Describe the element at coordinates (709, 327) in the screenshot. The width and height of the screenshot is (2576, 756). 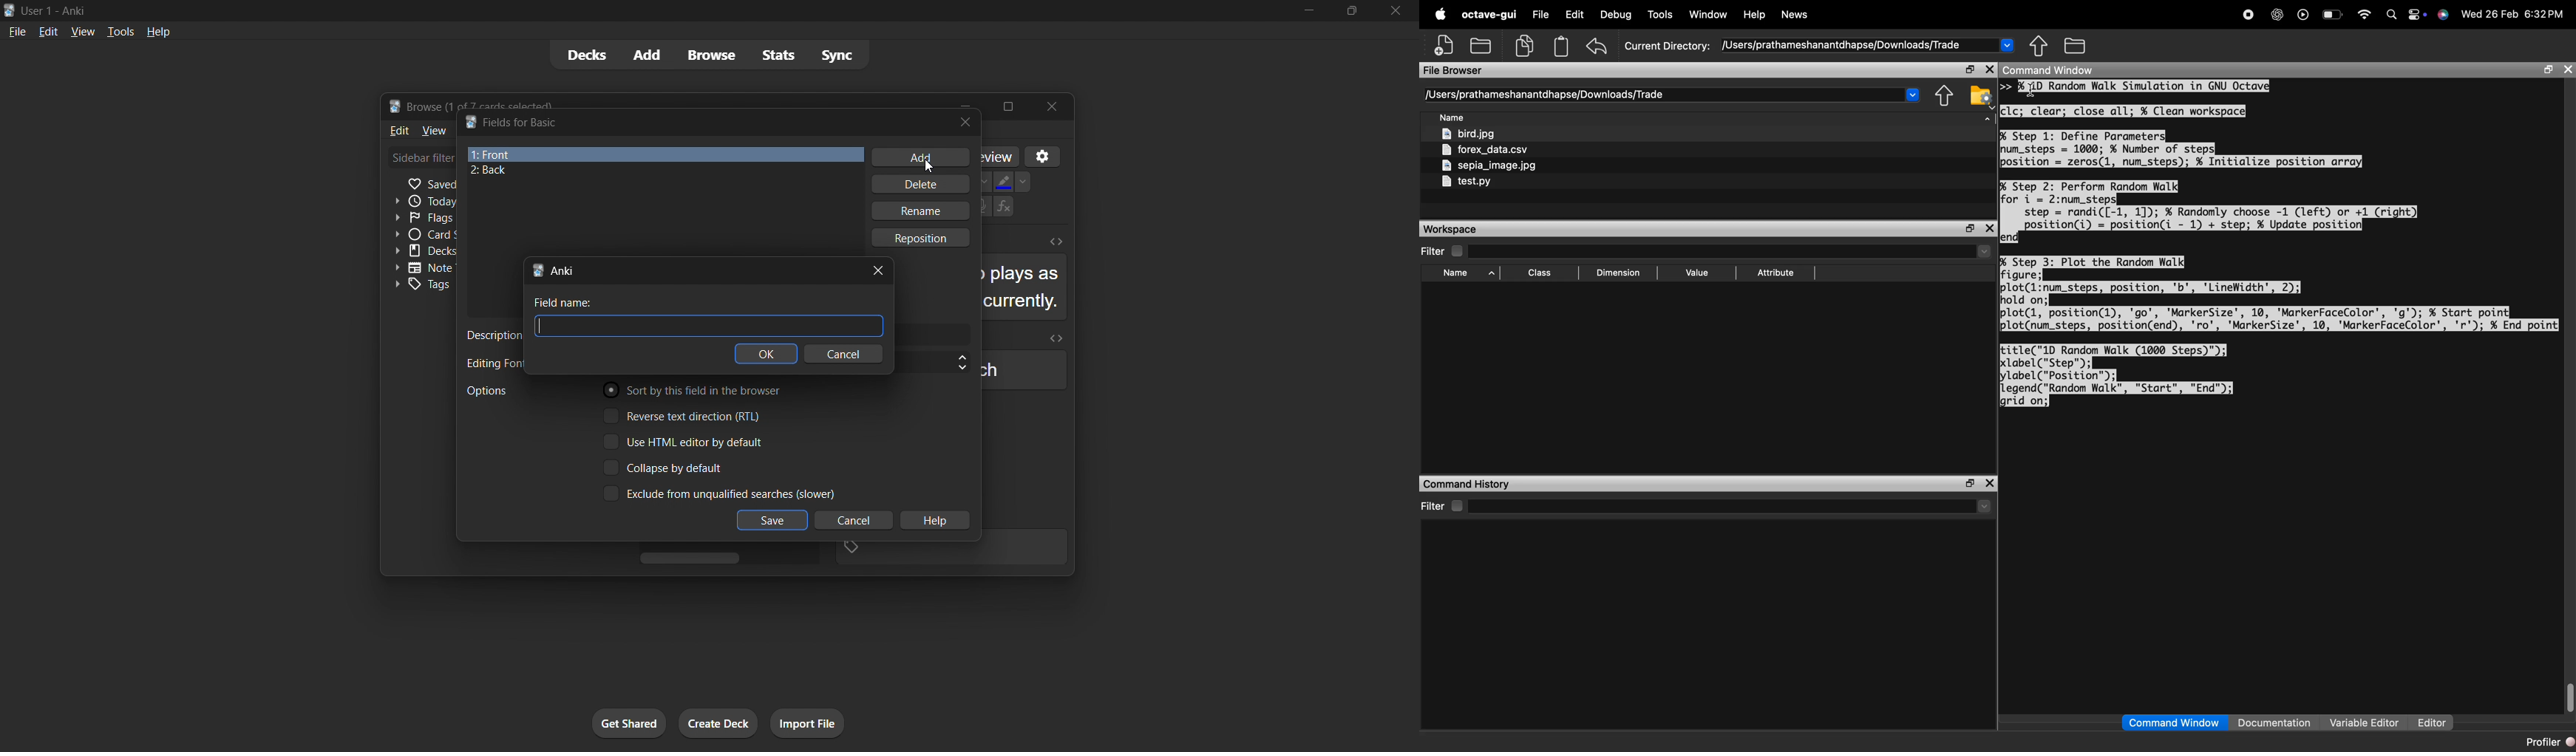
I see `field name input box` at that location.